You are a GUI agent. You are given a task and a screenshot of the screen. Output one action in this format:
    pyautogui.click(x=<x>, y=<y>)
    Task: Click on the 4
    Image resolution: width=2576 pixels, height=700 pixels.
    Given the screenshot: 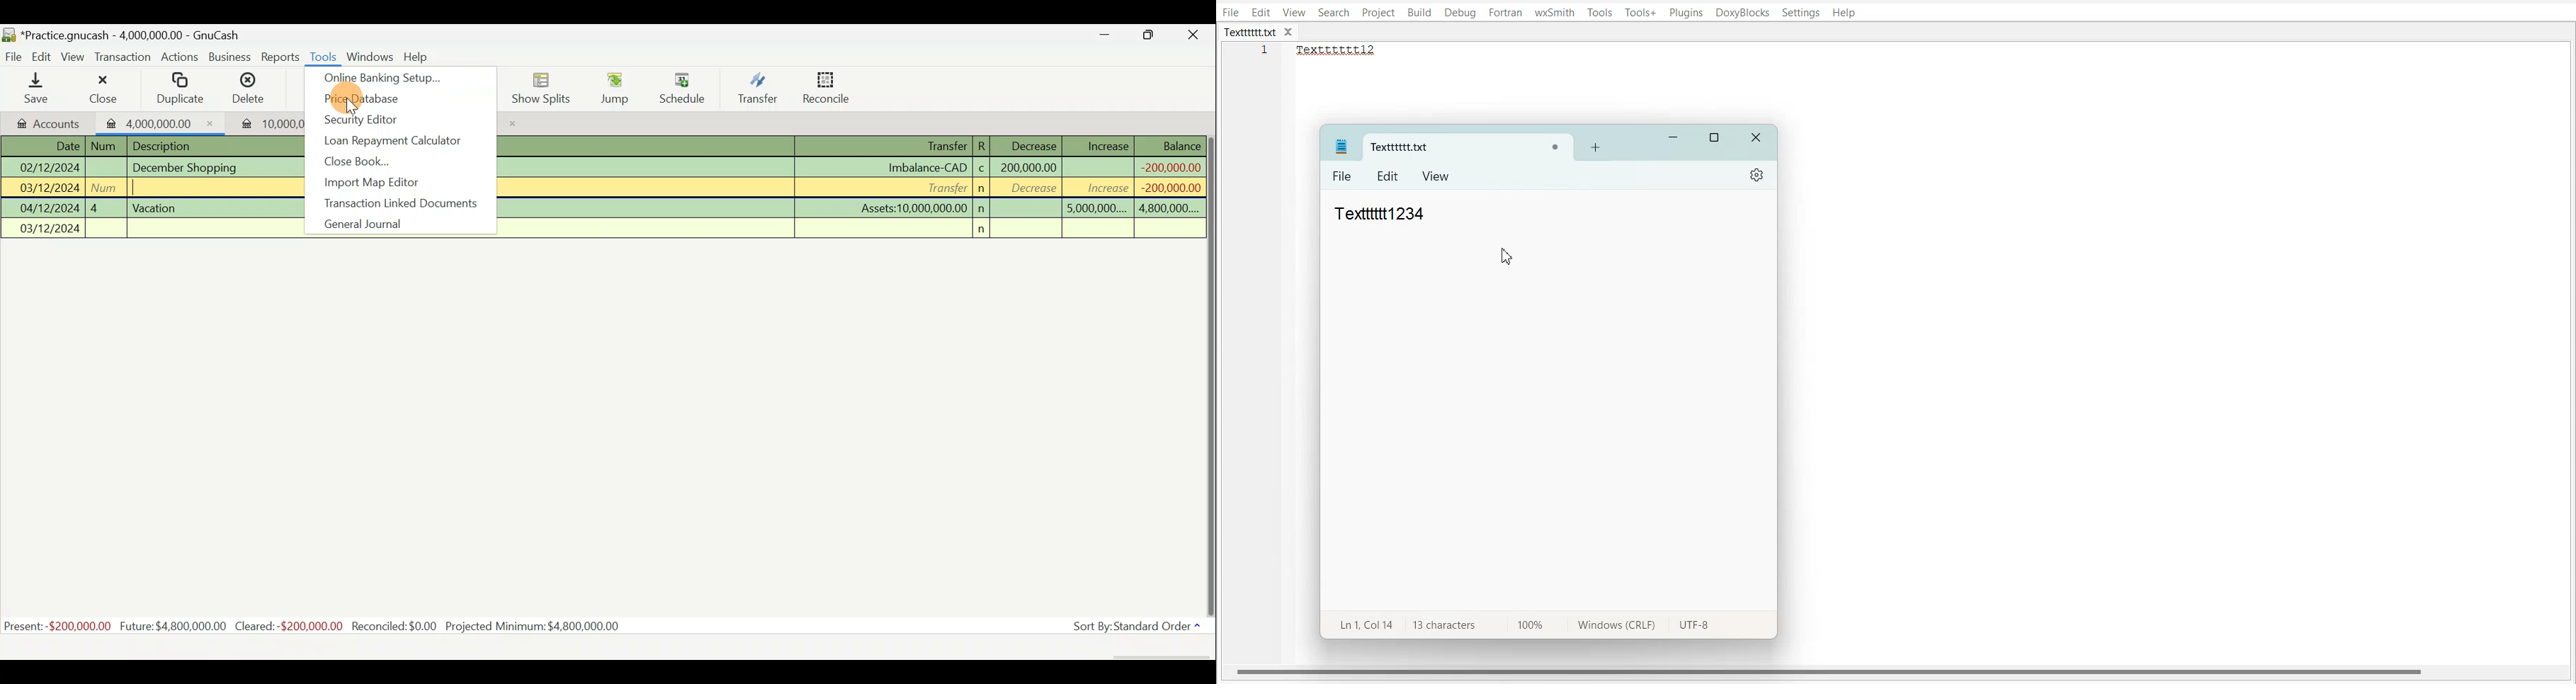 What is the action you would take?
    pyautogui.click(x=105, y=206)
    